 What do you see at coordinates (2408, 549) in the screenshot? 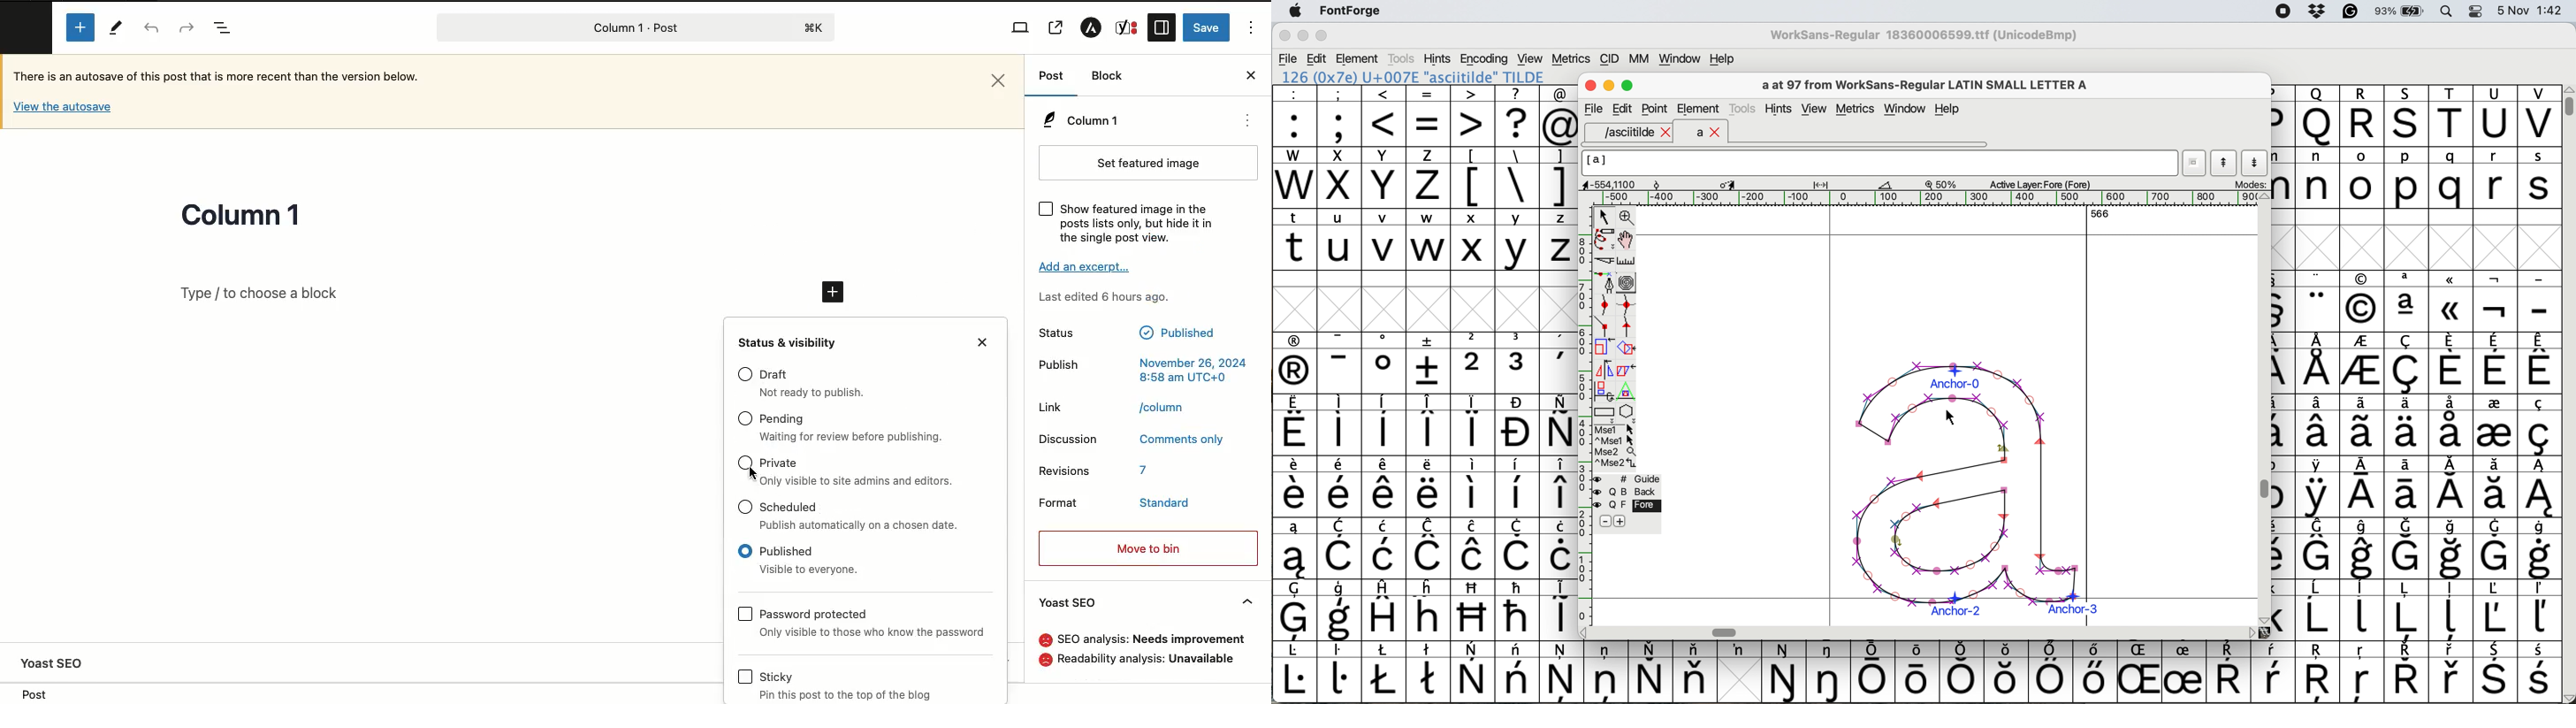
I see `symbol` at bounding box center [2408, 549].